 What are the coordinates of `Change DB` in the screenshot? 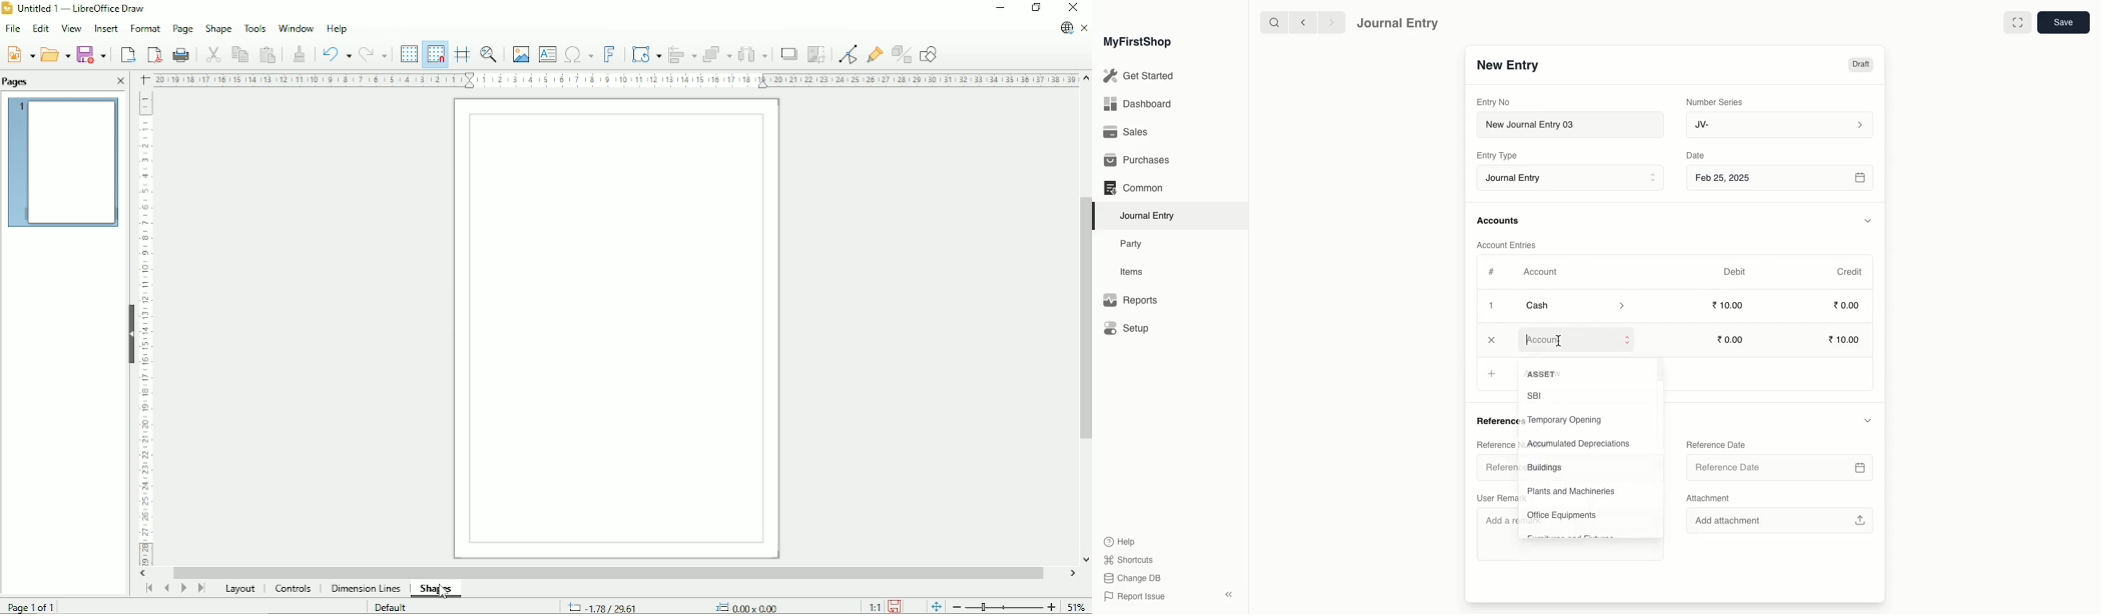 It's located at (1133, 579).